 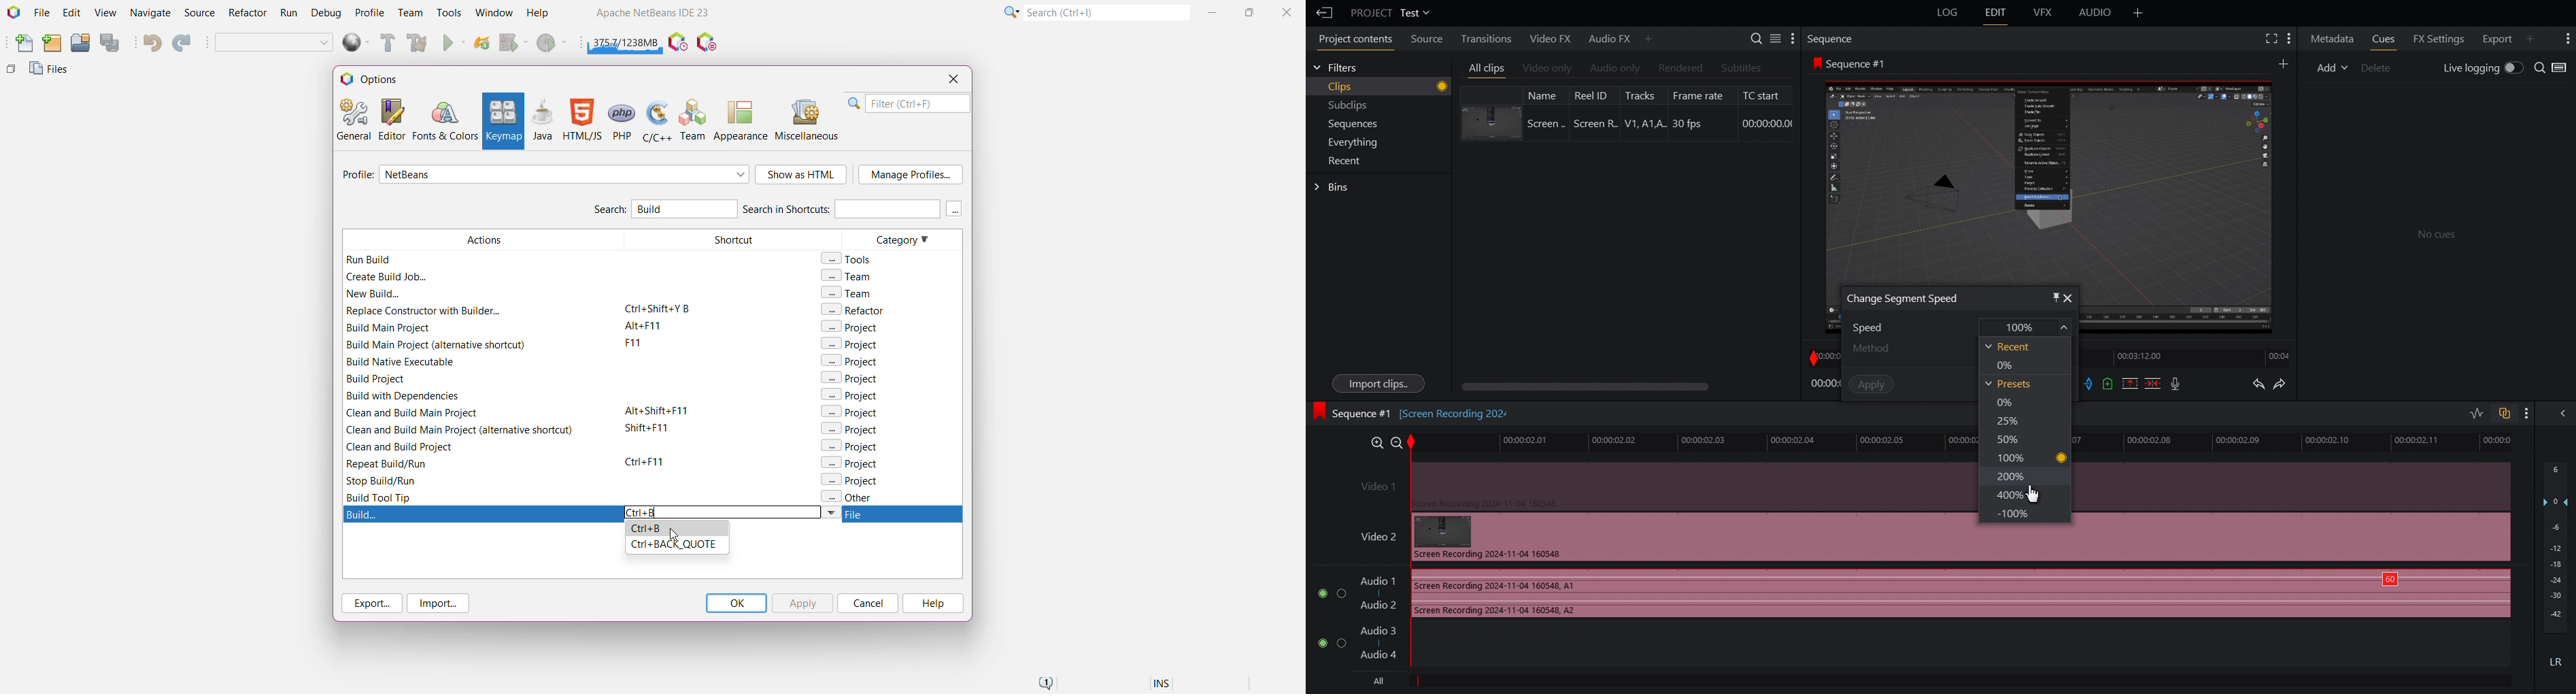 I want to click on More, so click(x=2291, y=38).